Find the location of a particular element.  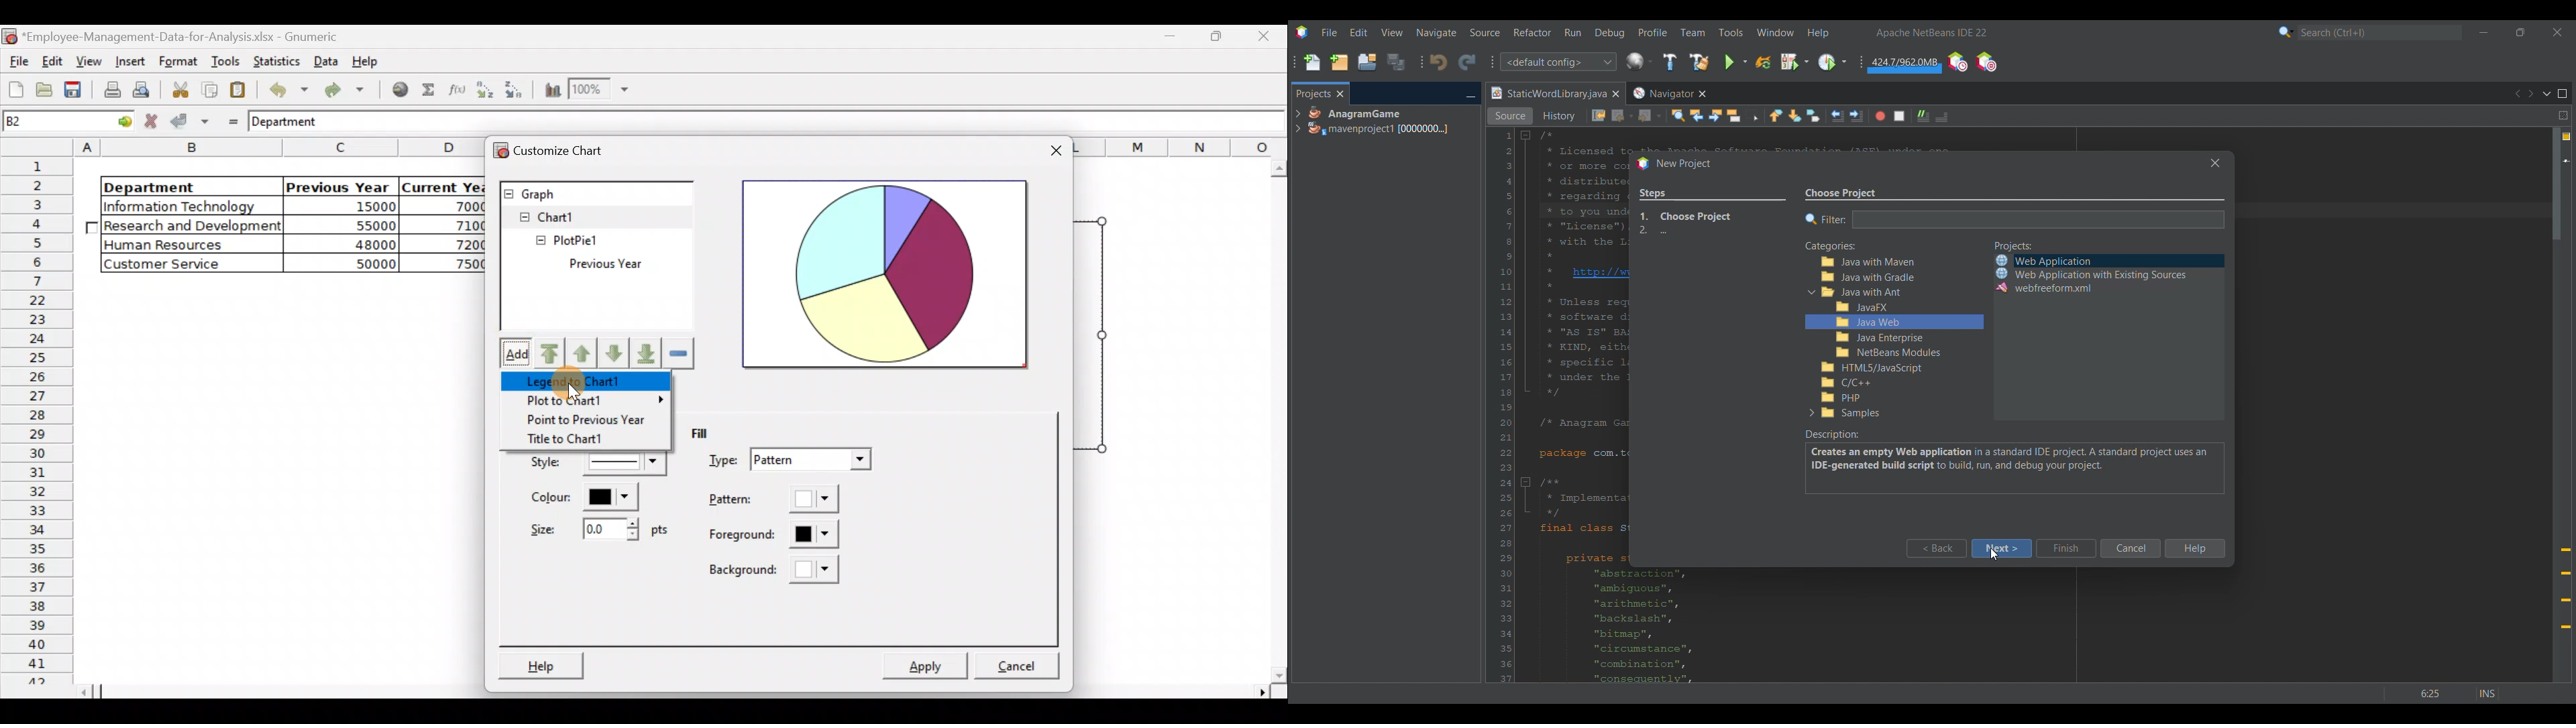

Previous Year is located at coordinates (338, 184).